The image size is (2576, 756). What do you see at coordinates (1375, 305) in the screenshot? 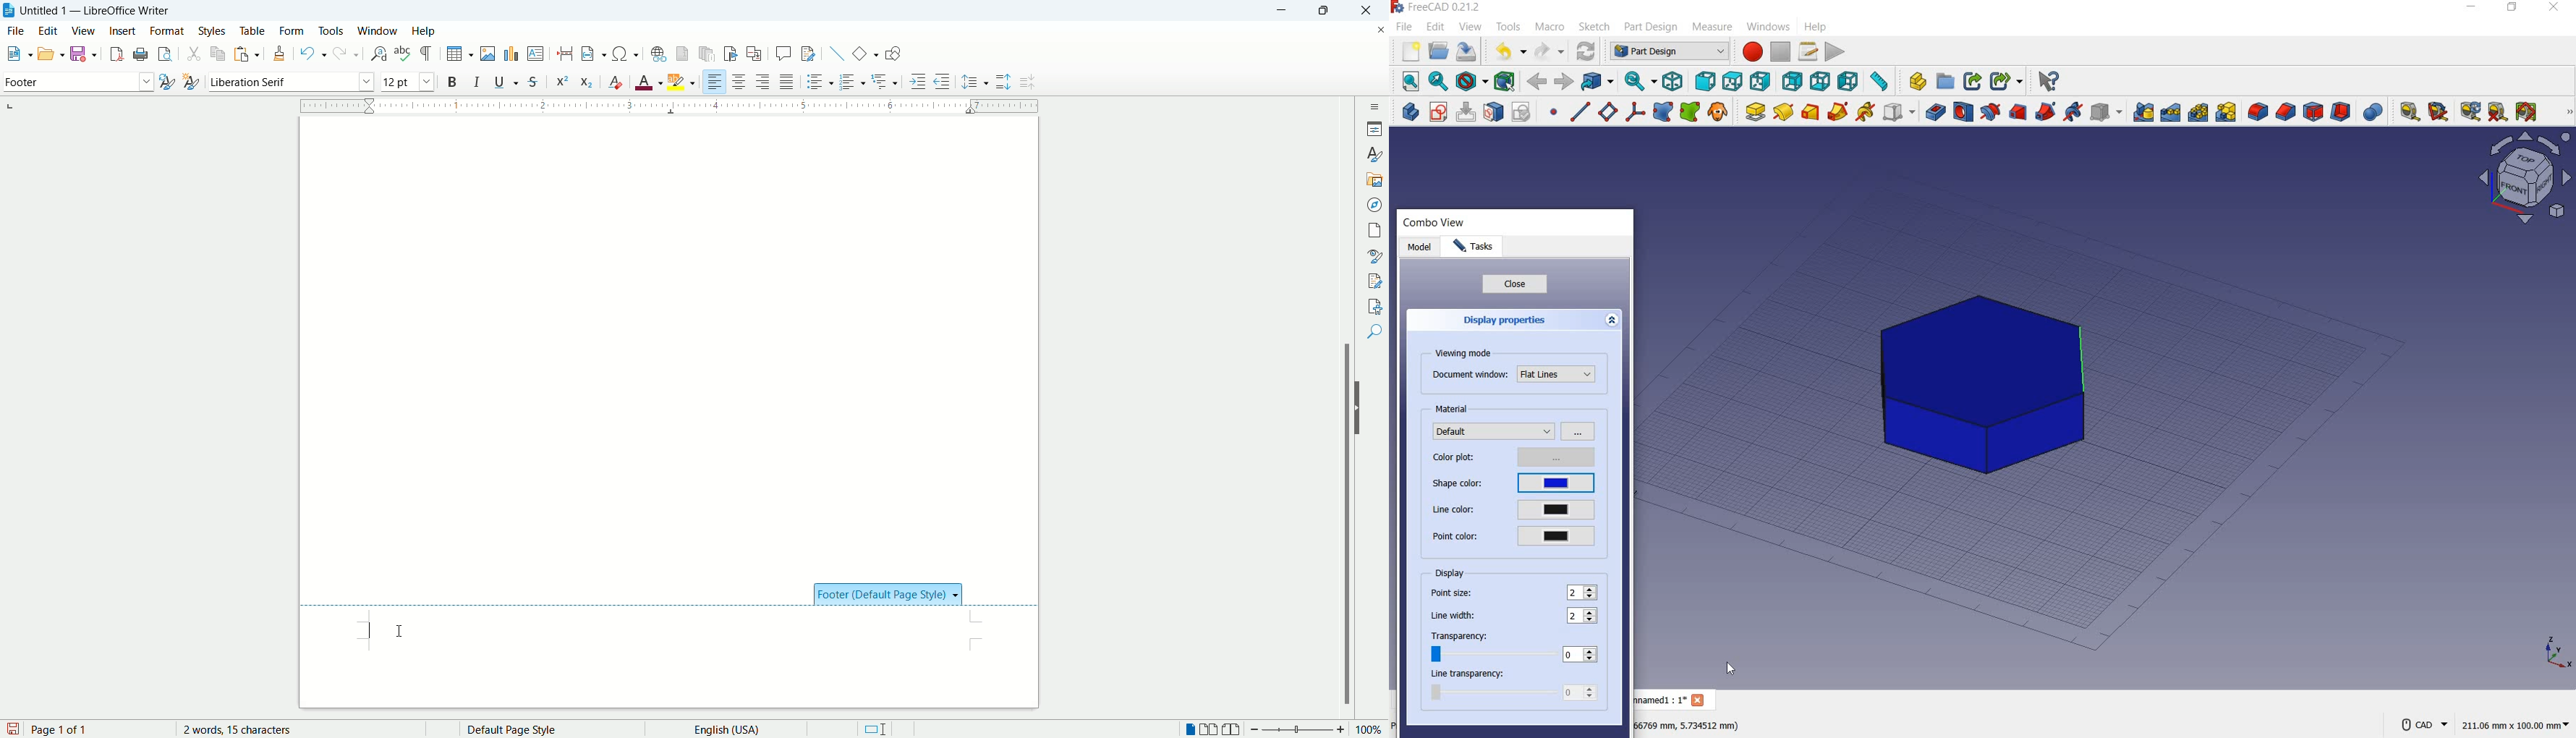
I see `accessibility check` at bounding box center [1375, 305].